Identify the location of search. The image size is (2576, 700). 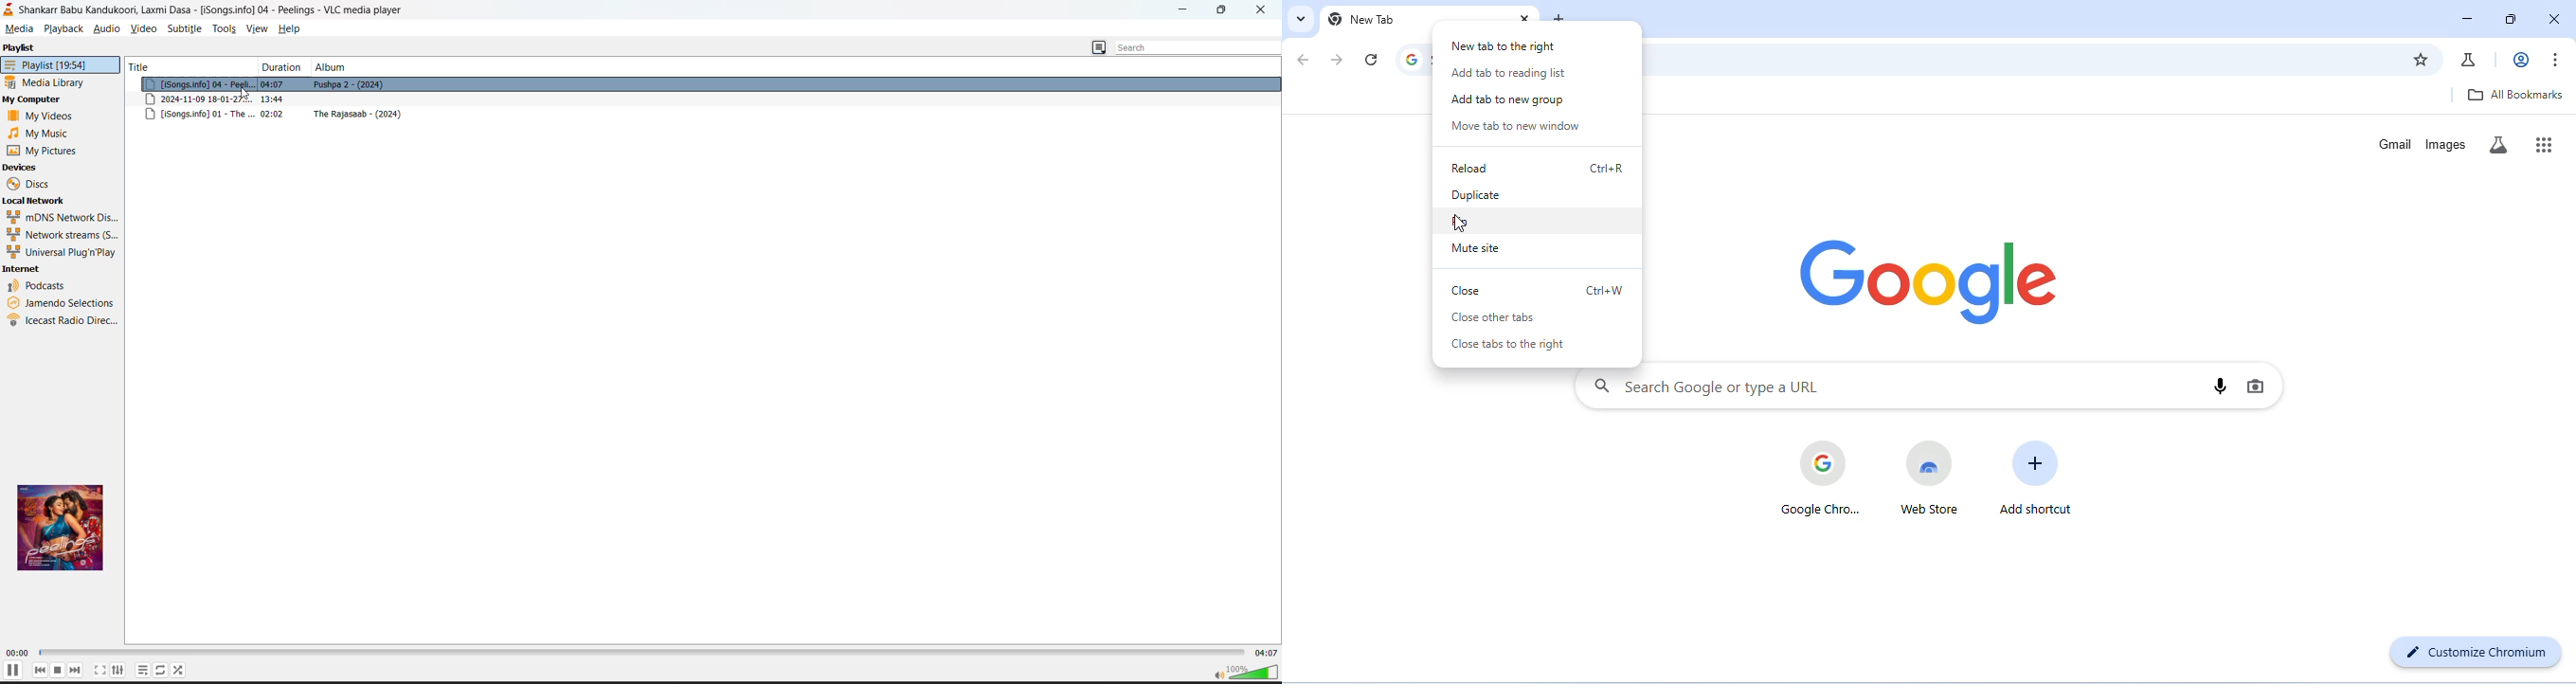
(1191, 47).